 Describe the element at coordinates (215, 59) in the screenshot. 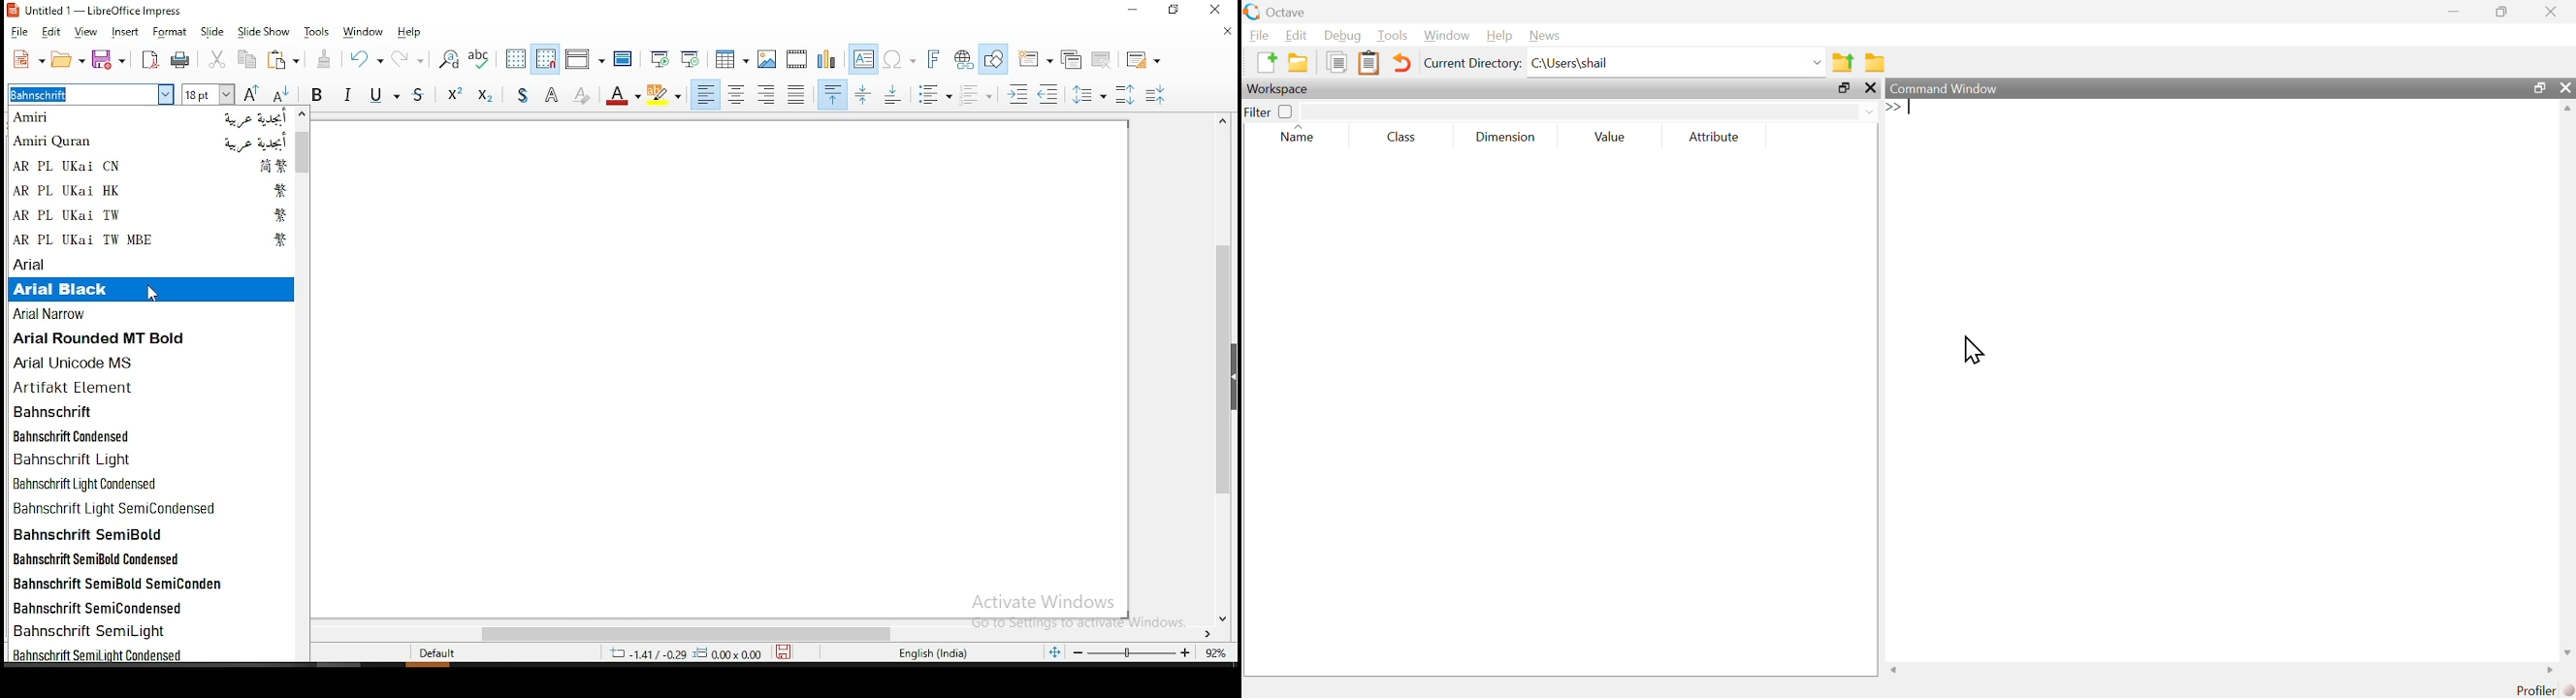

I see `cut` at that location.